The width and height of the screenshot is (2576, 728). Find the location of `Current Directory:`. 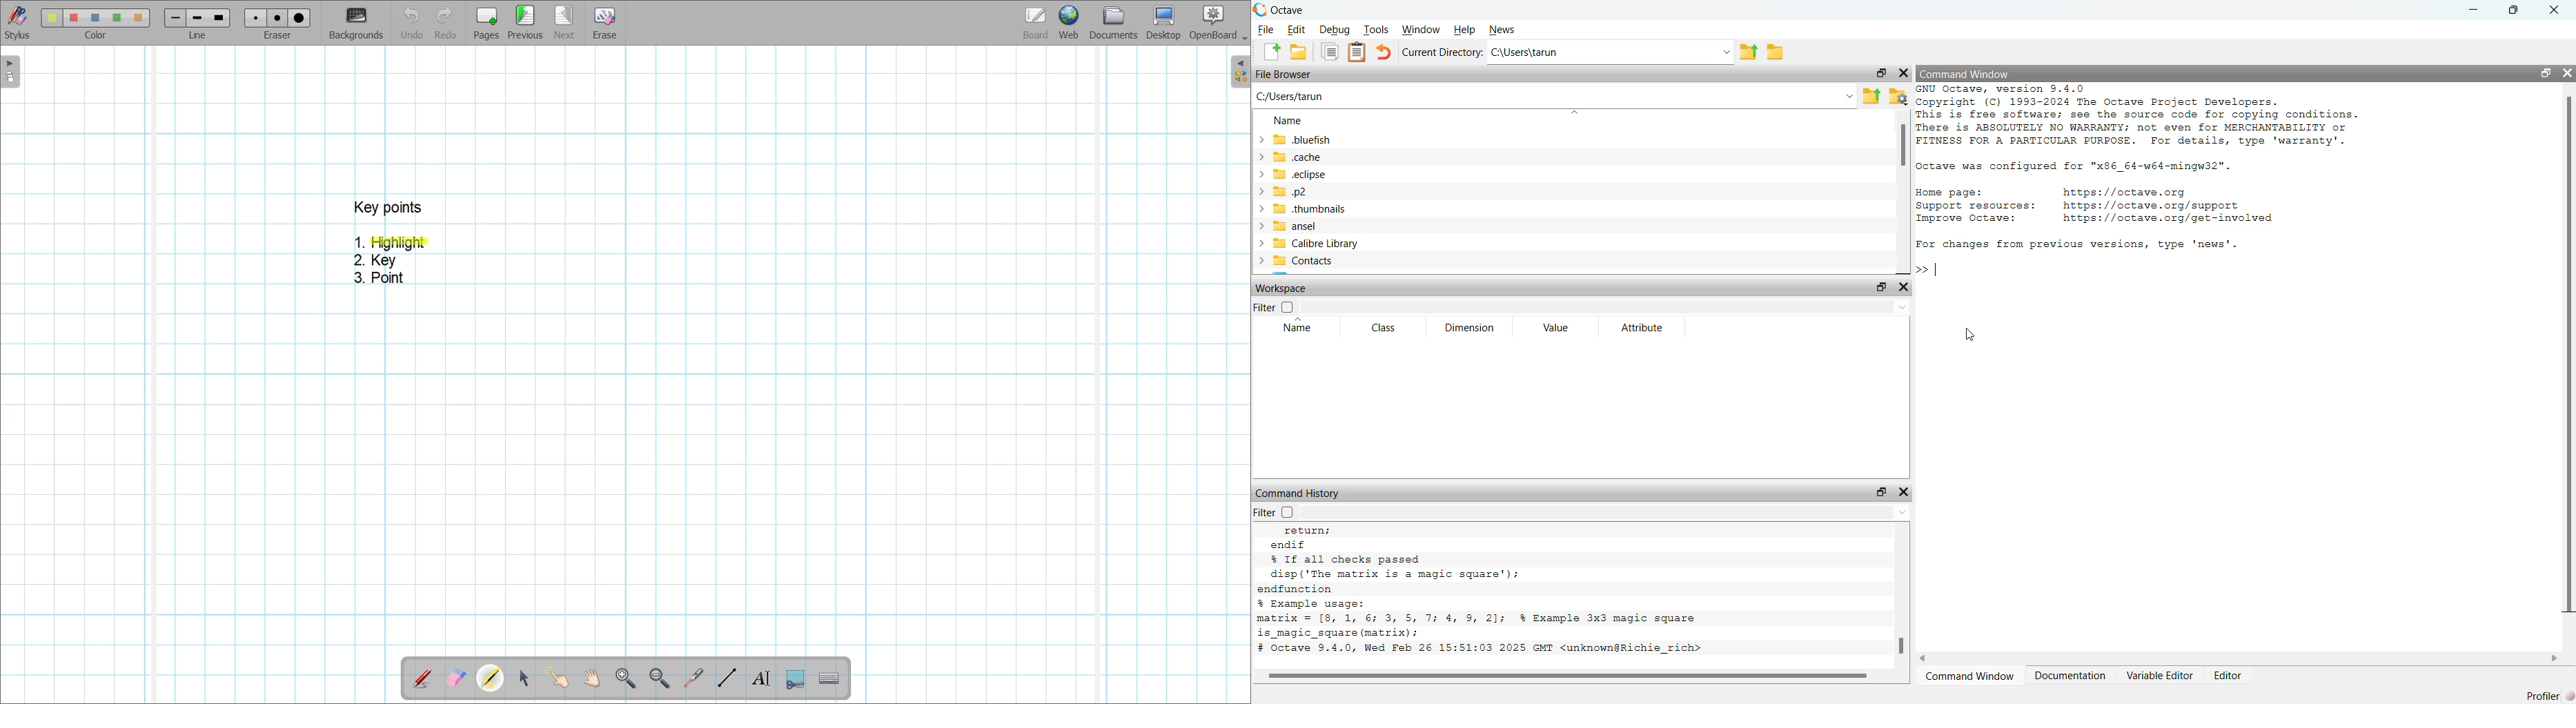

Current Directory: is located at coordinates (1442, 52).